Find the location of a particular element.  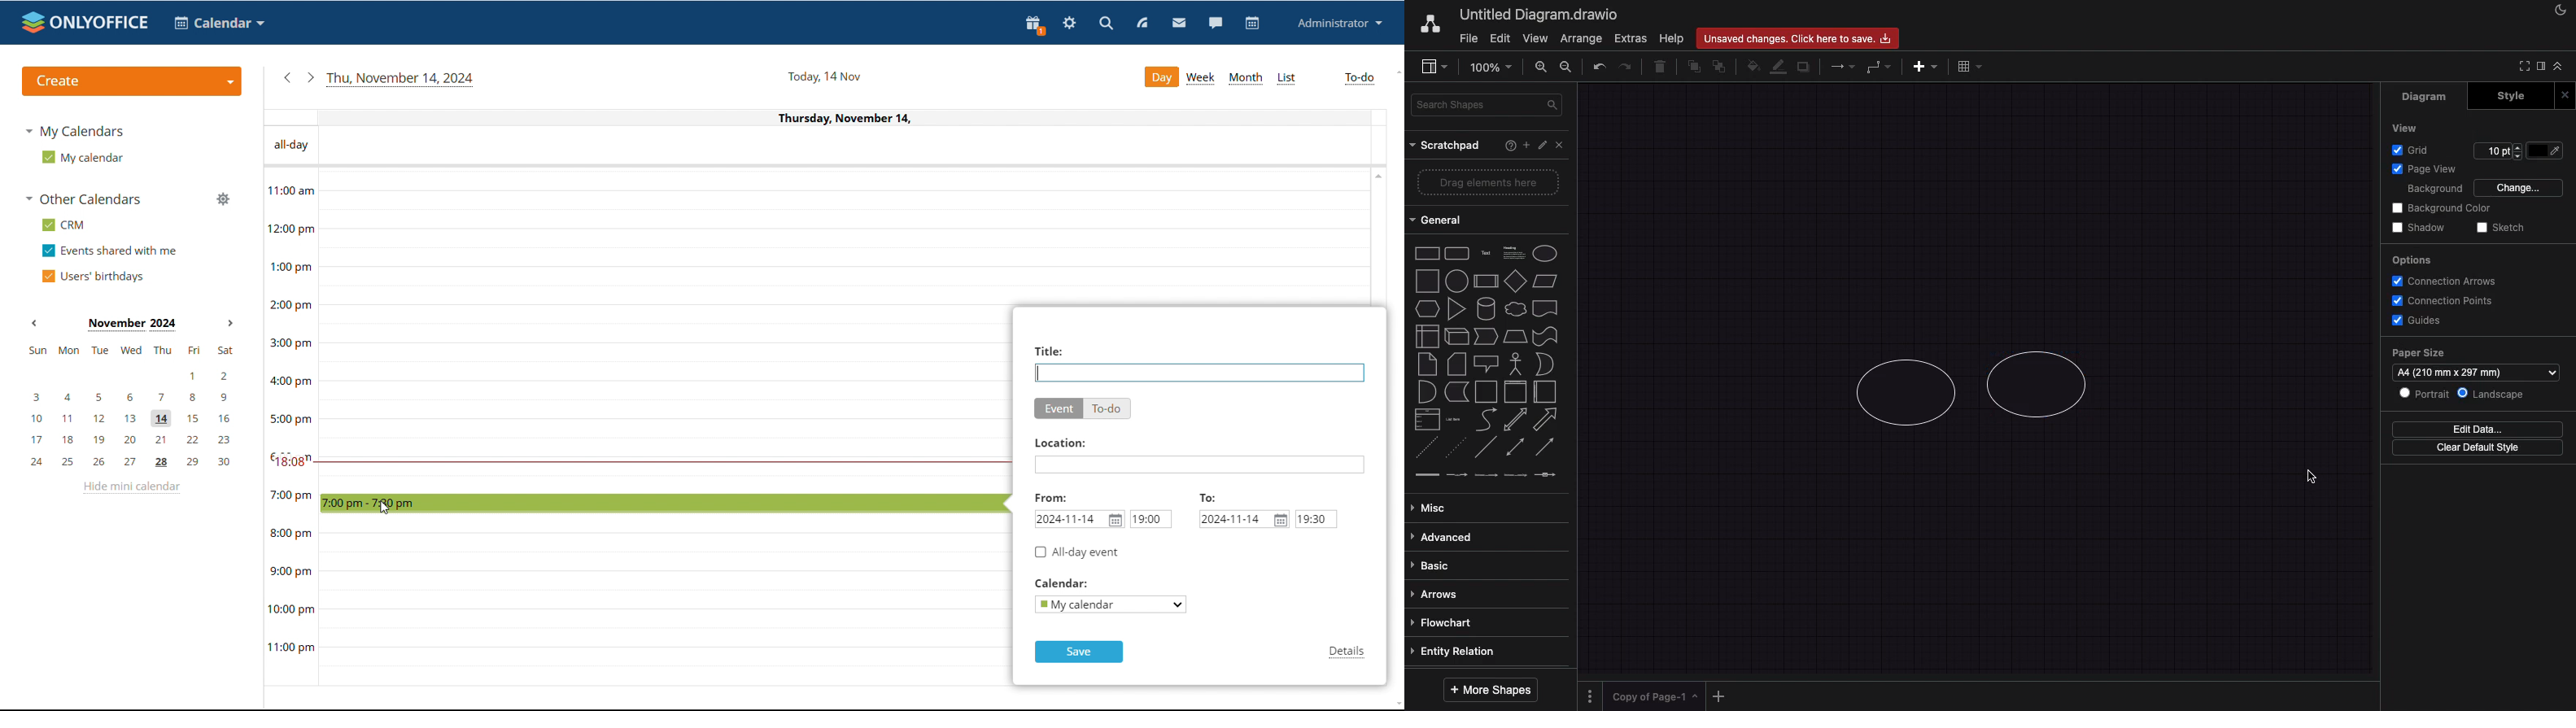

previous date is located at coordinates (289, 78).